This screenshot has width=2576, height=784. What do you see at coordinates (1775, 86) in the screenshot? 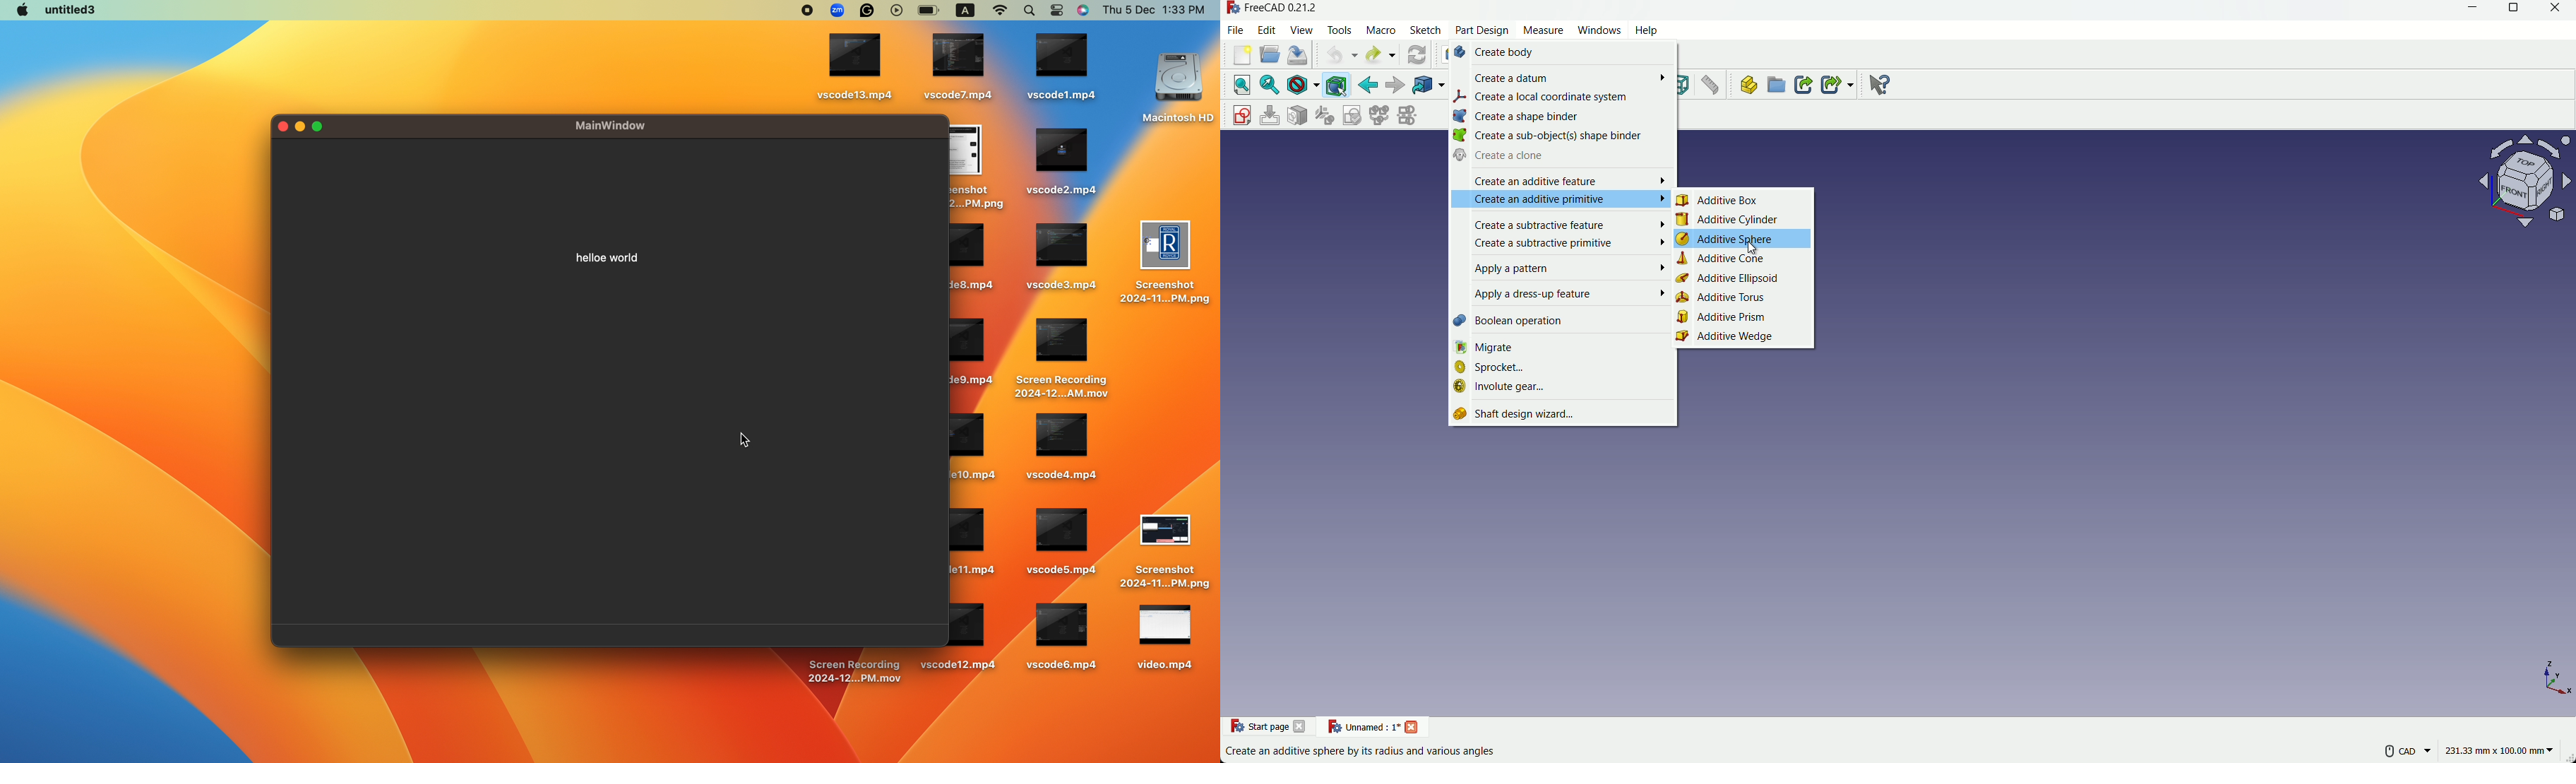
I see `create group` at bounding box center [1775, 86].